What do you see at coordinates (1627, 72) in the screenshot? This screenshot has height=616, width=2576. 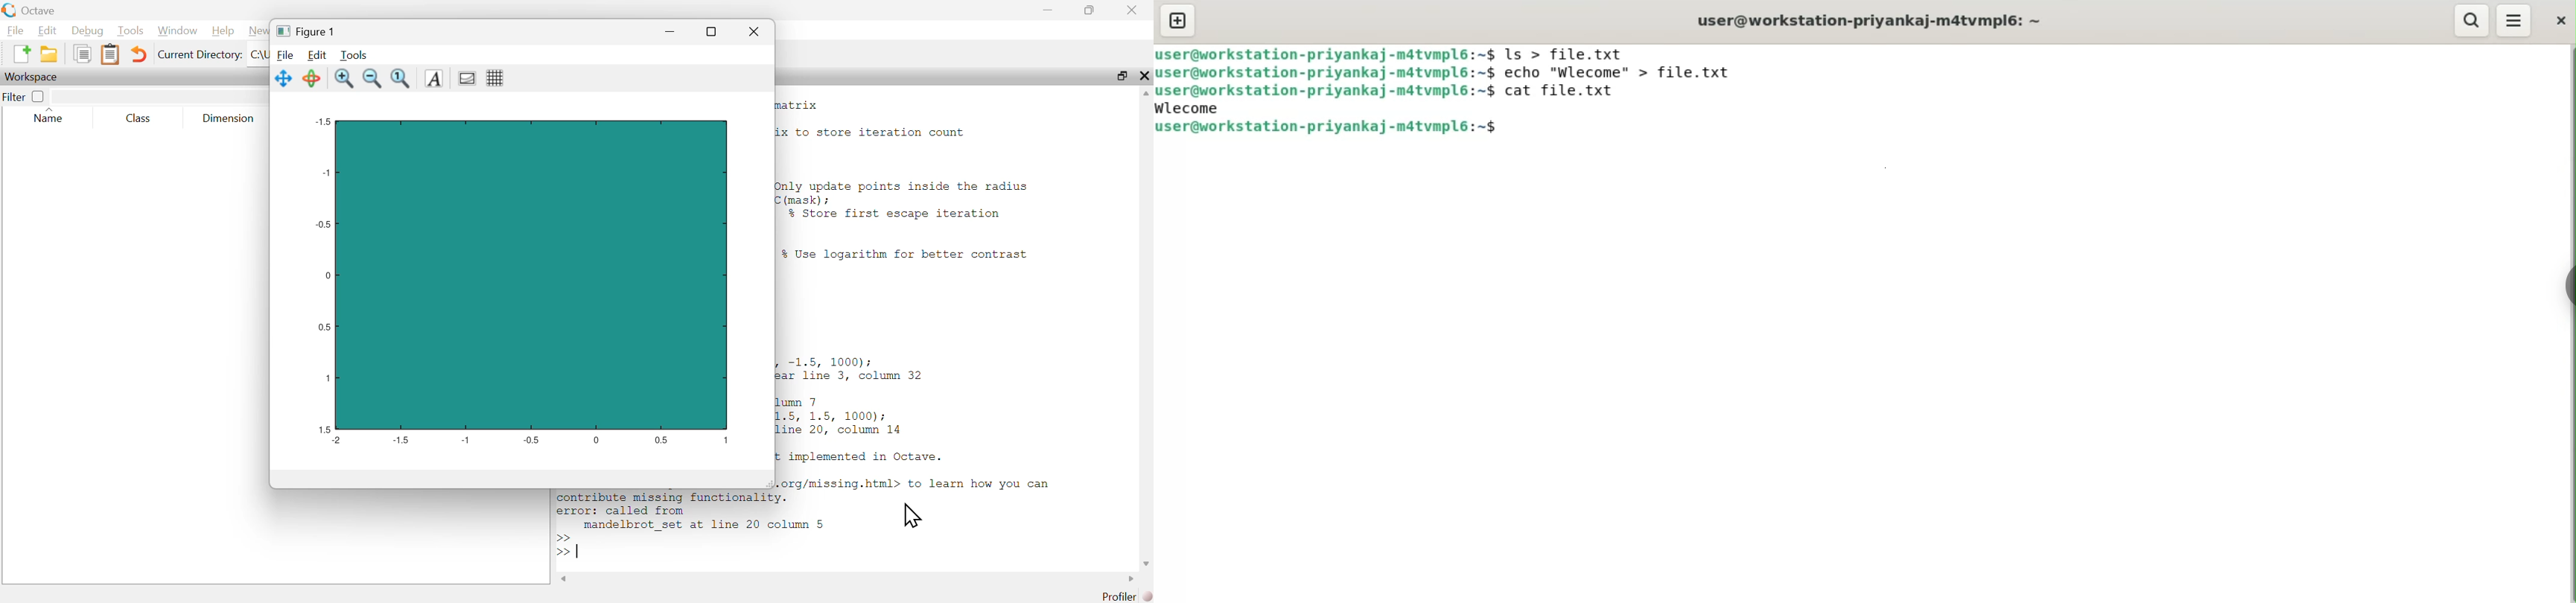 I see `echo "Wlecome" > file.txt` at bounding box center [1627, 72].